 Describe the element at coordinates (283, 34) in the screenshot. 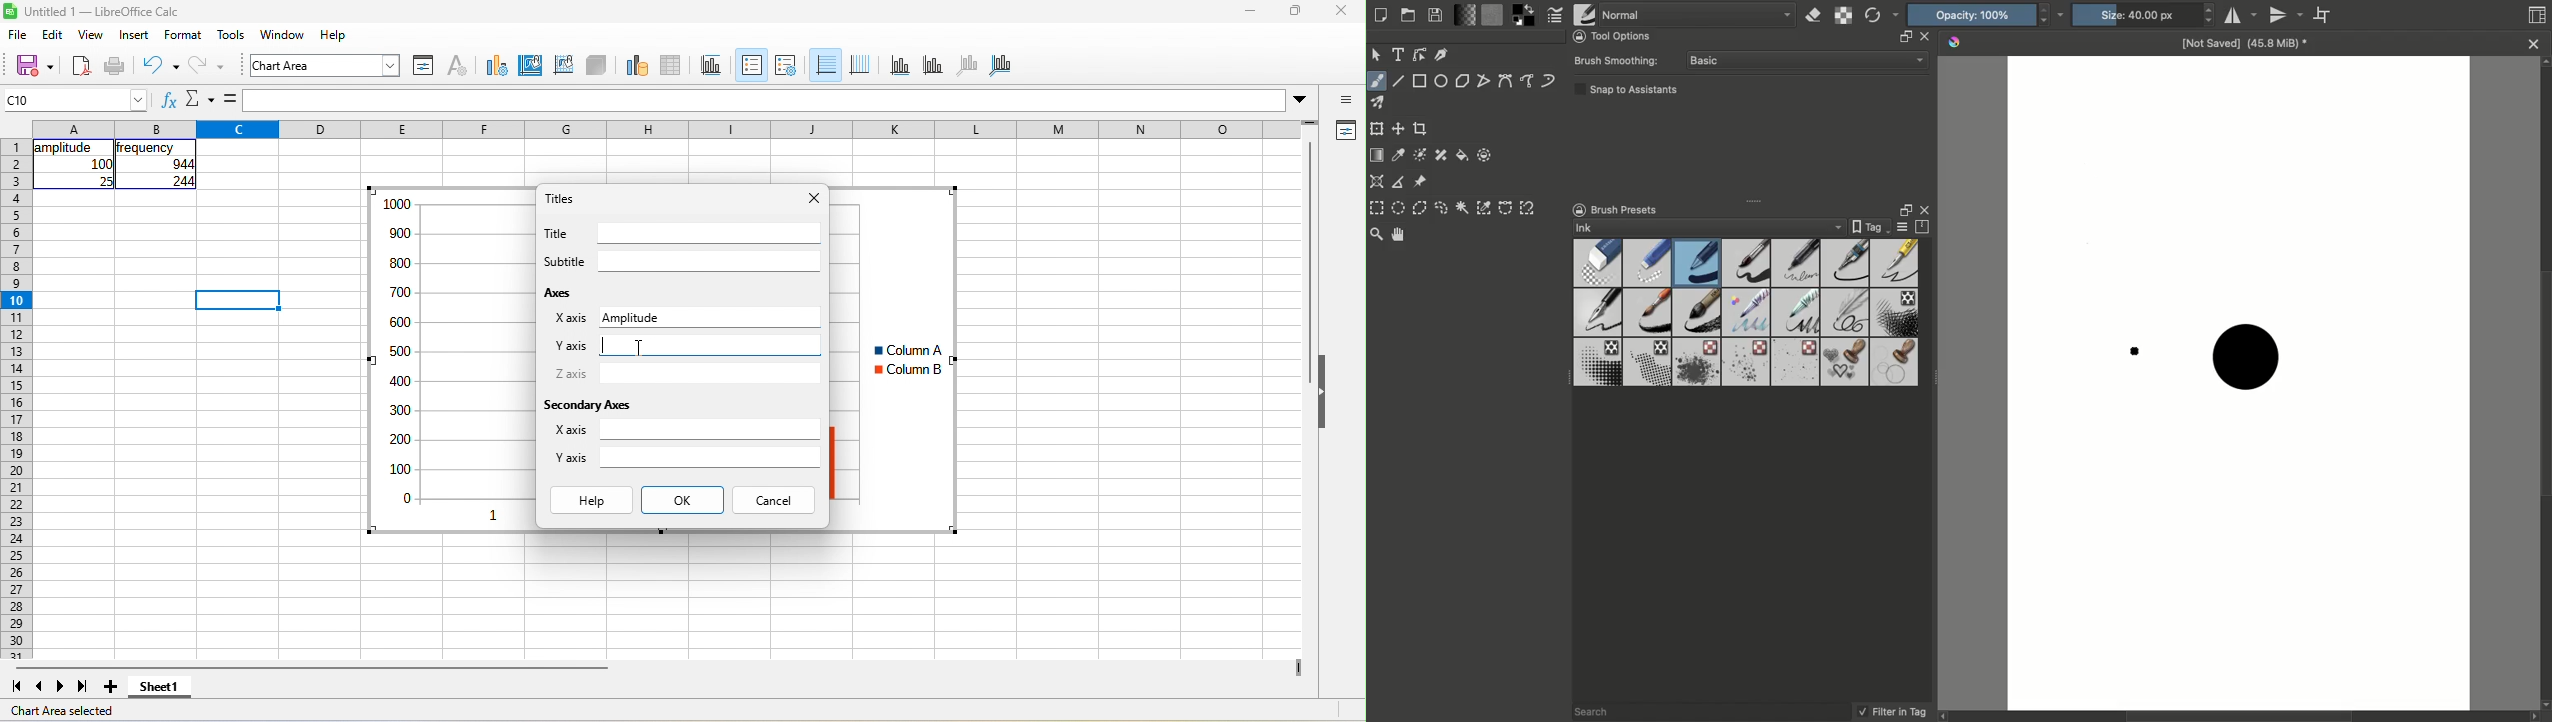

I see `window` at that location.